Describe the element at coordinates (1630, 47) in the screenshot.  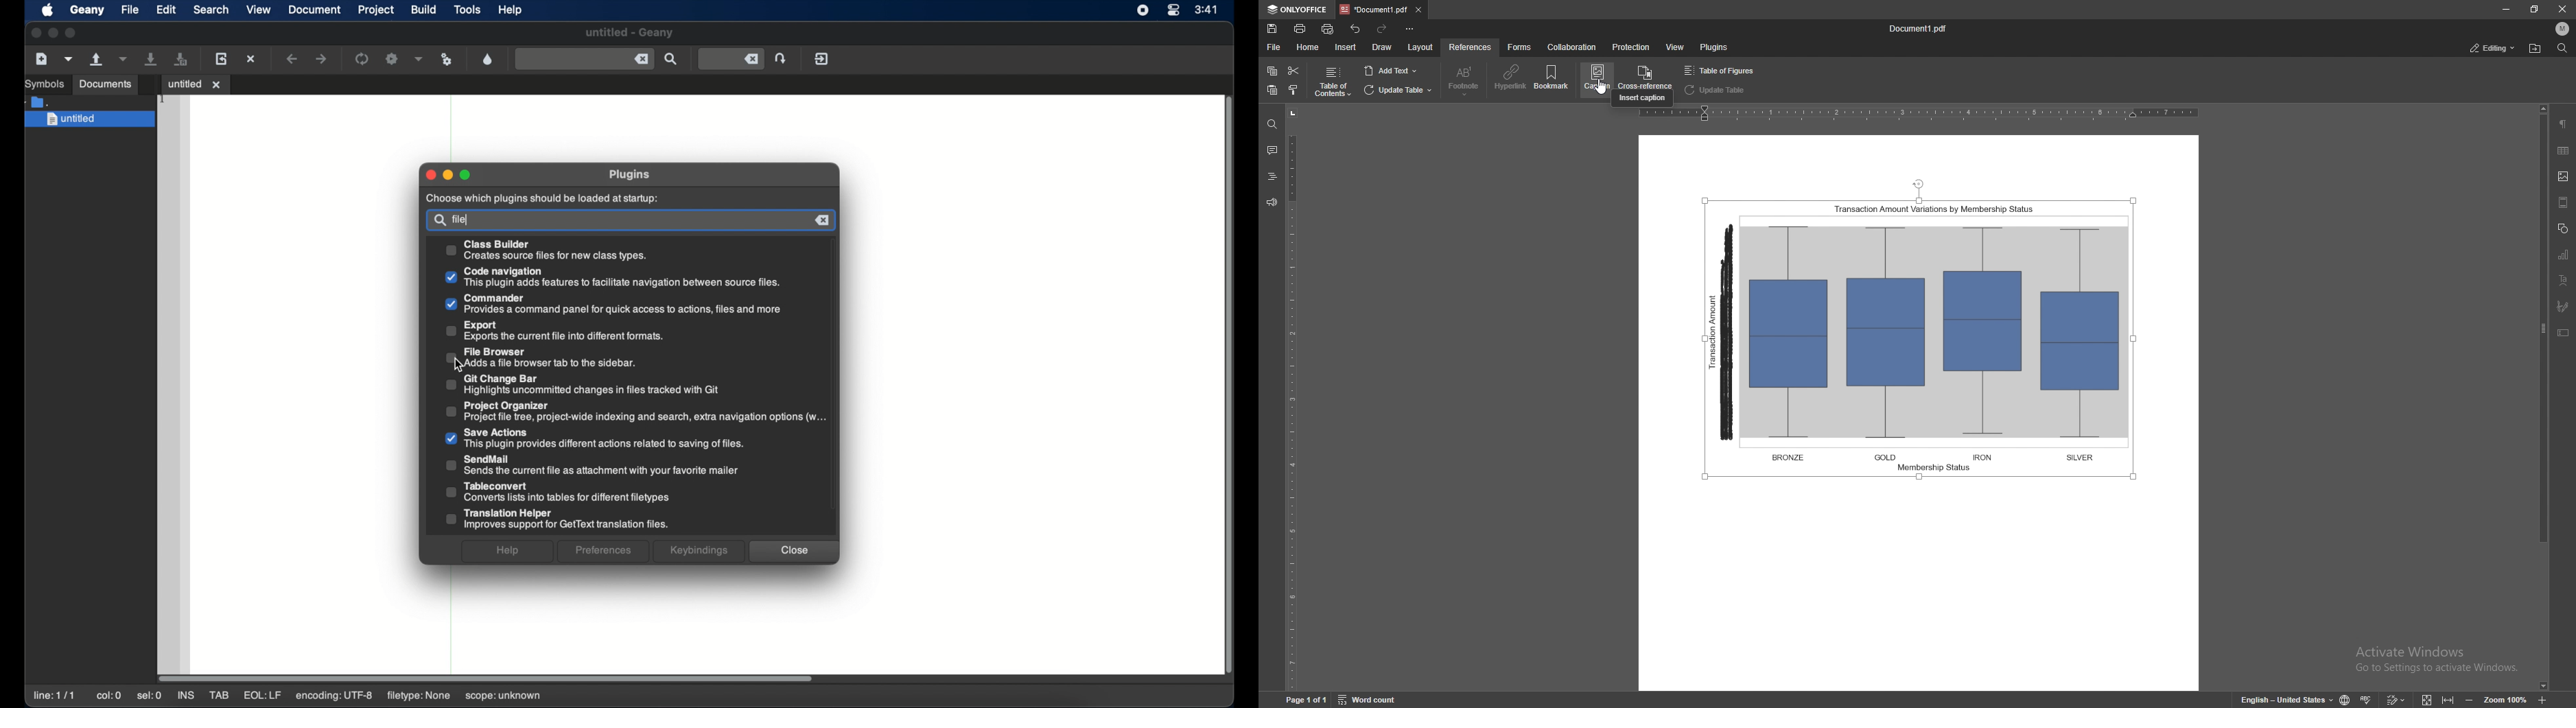
I see `protection` at that location.